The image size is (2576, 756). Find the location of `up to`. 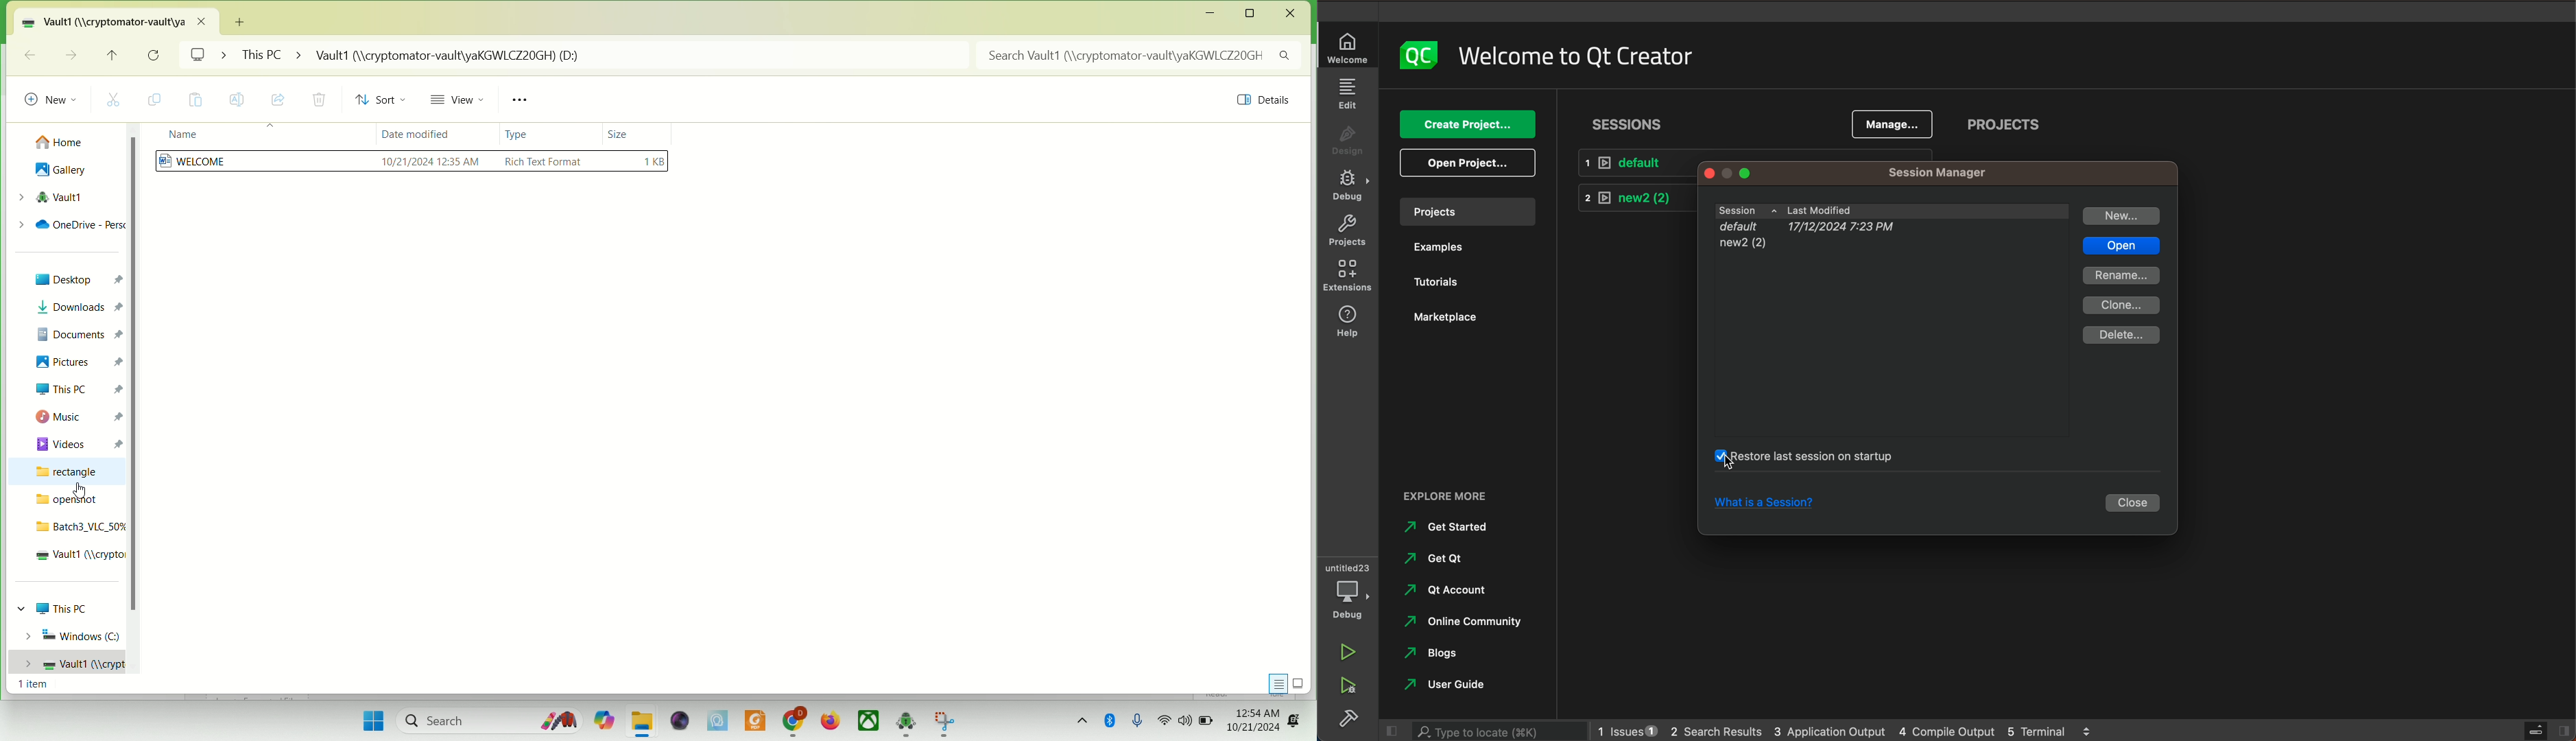

up to is located at coordinates (116, 58).